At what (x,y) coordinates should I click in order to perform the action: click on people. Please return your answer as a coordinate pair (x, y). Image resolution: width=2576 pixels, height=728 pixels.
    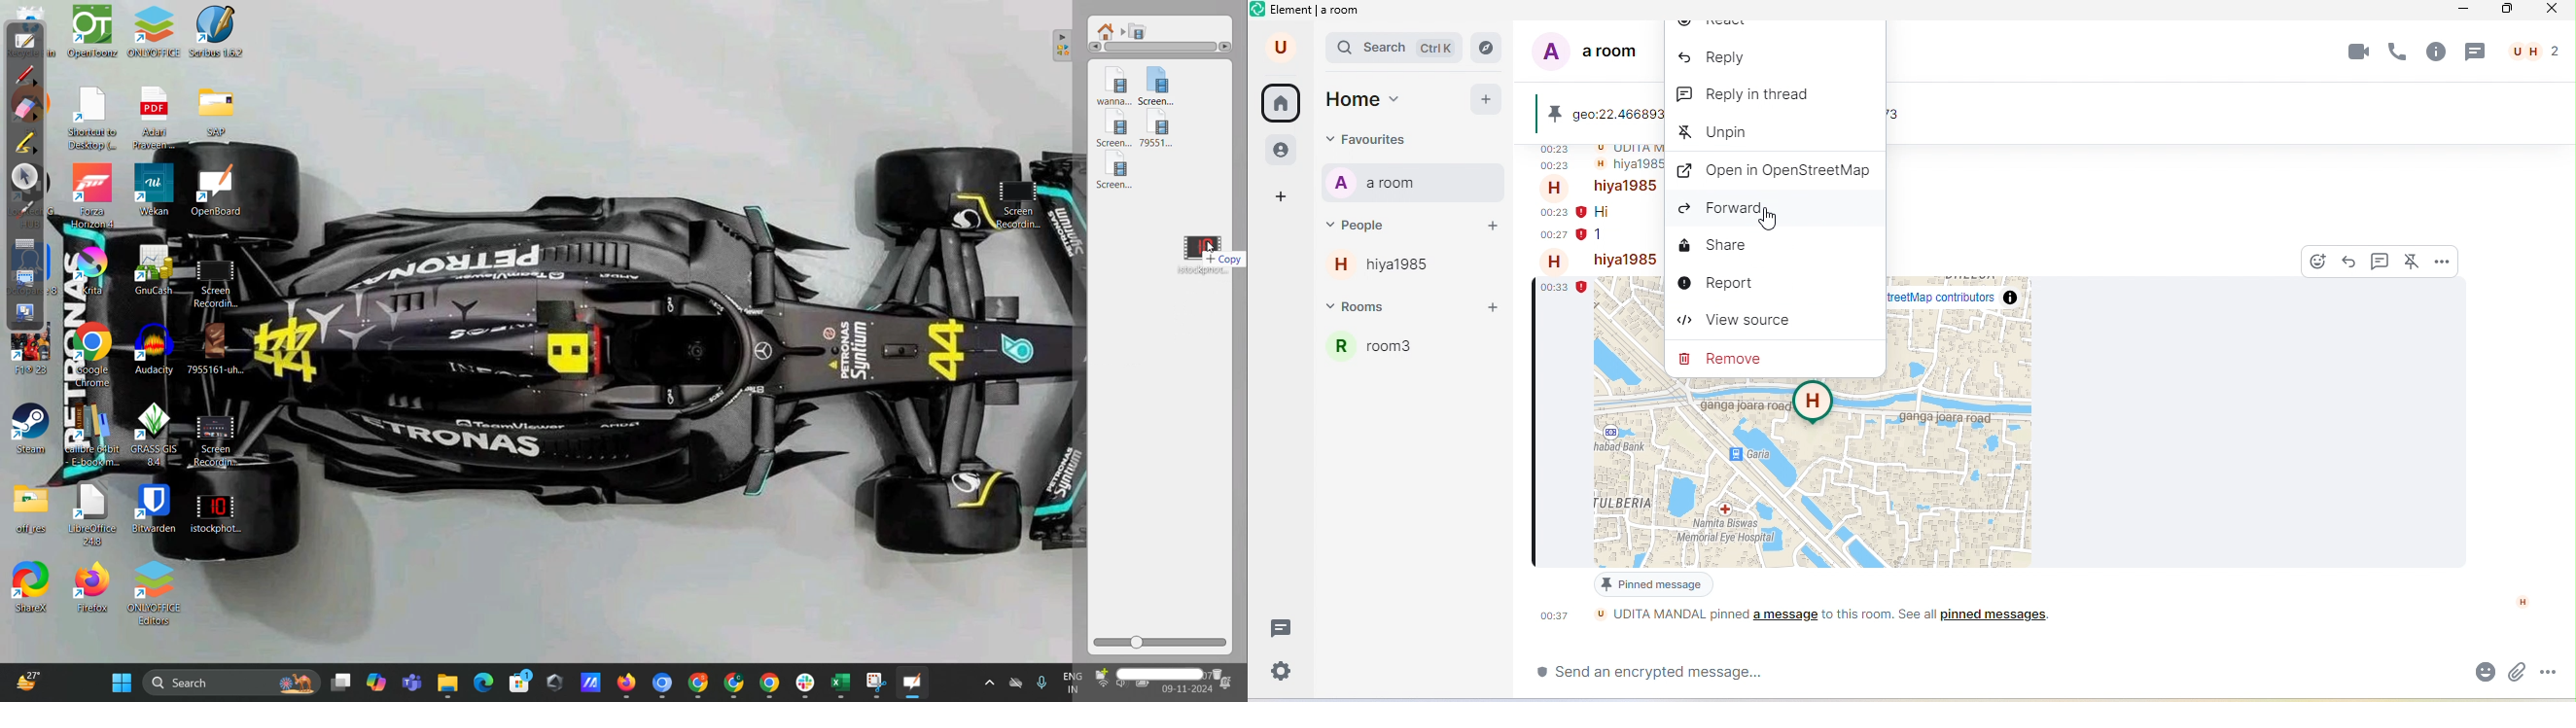
    Looking at the image, I should click on (2534, 52).